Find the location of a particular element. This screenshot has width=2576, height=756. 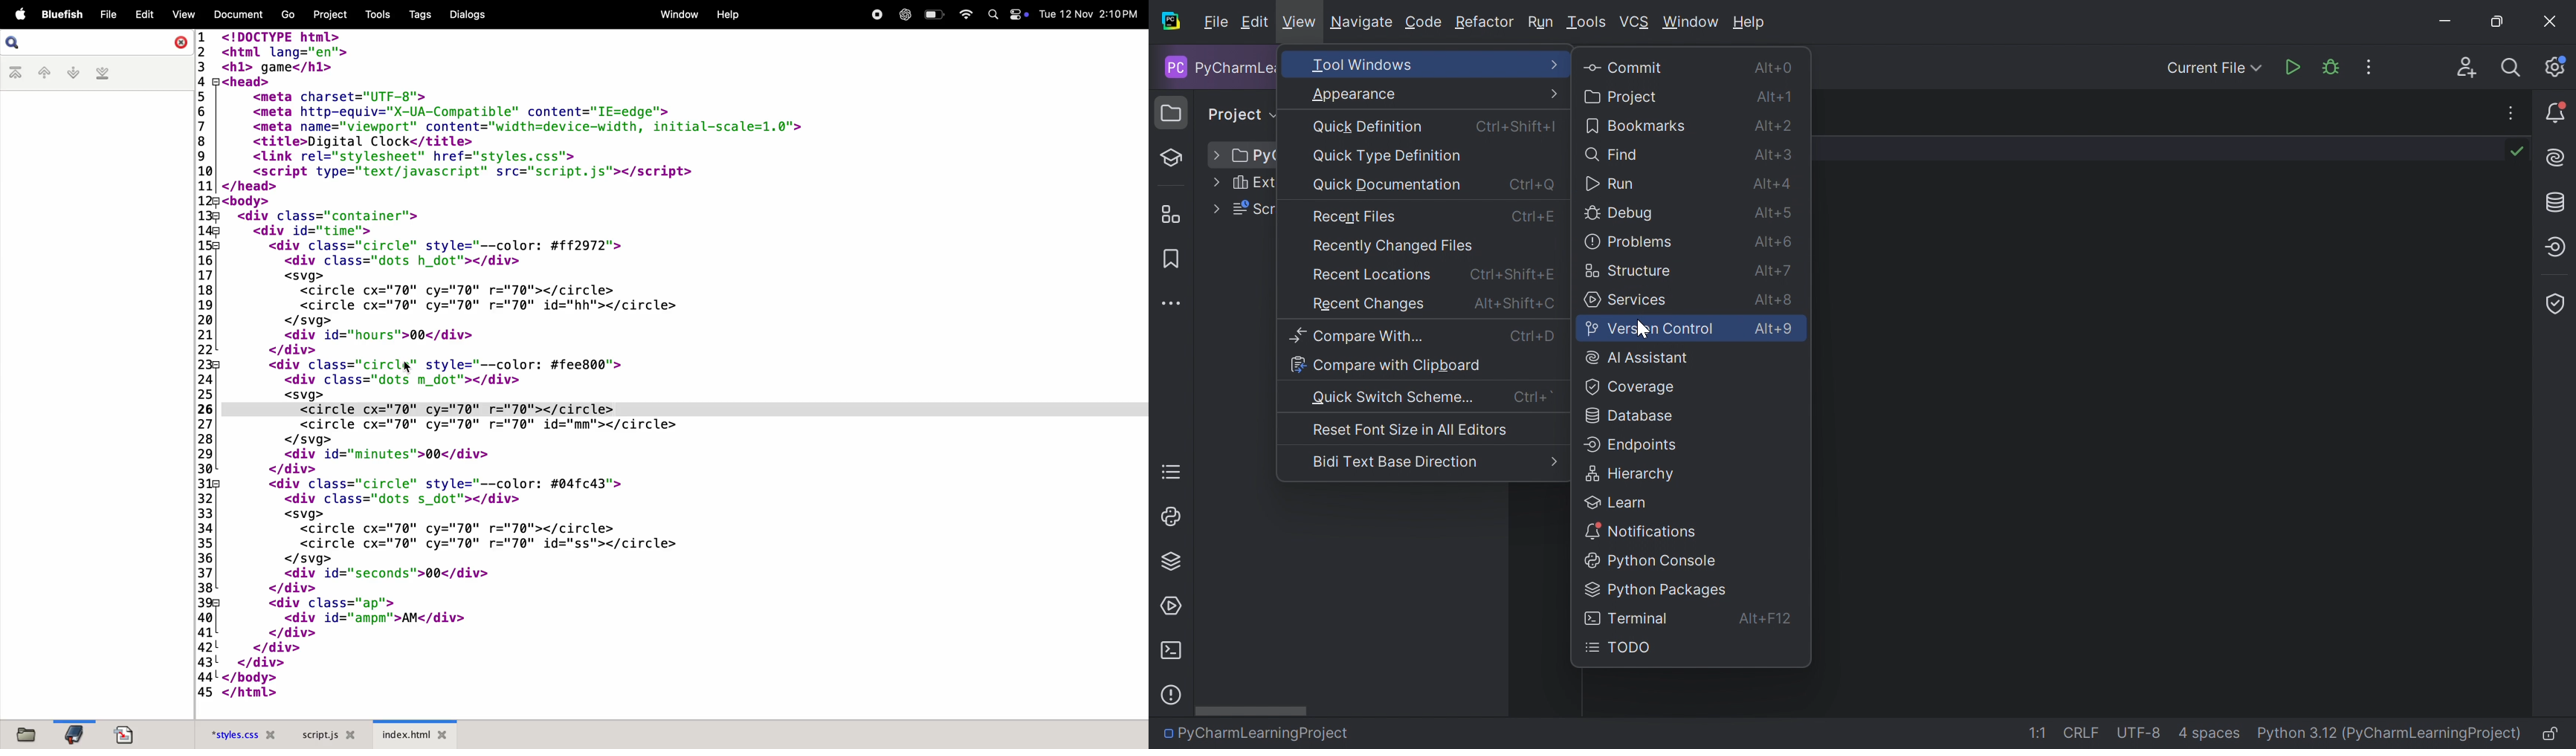

Bidi Text Base Direction is located at coordinates (1395, 461).